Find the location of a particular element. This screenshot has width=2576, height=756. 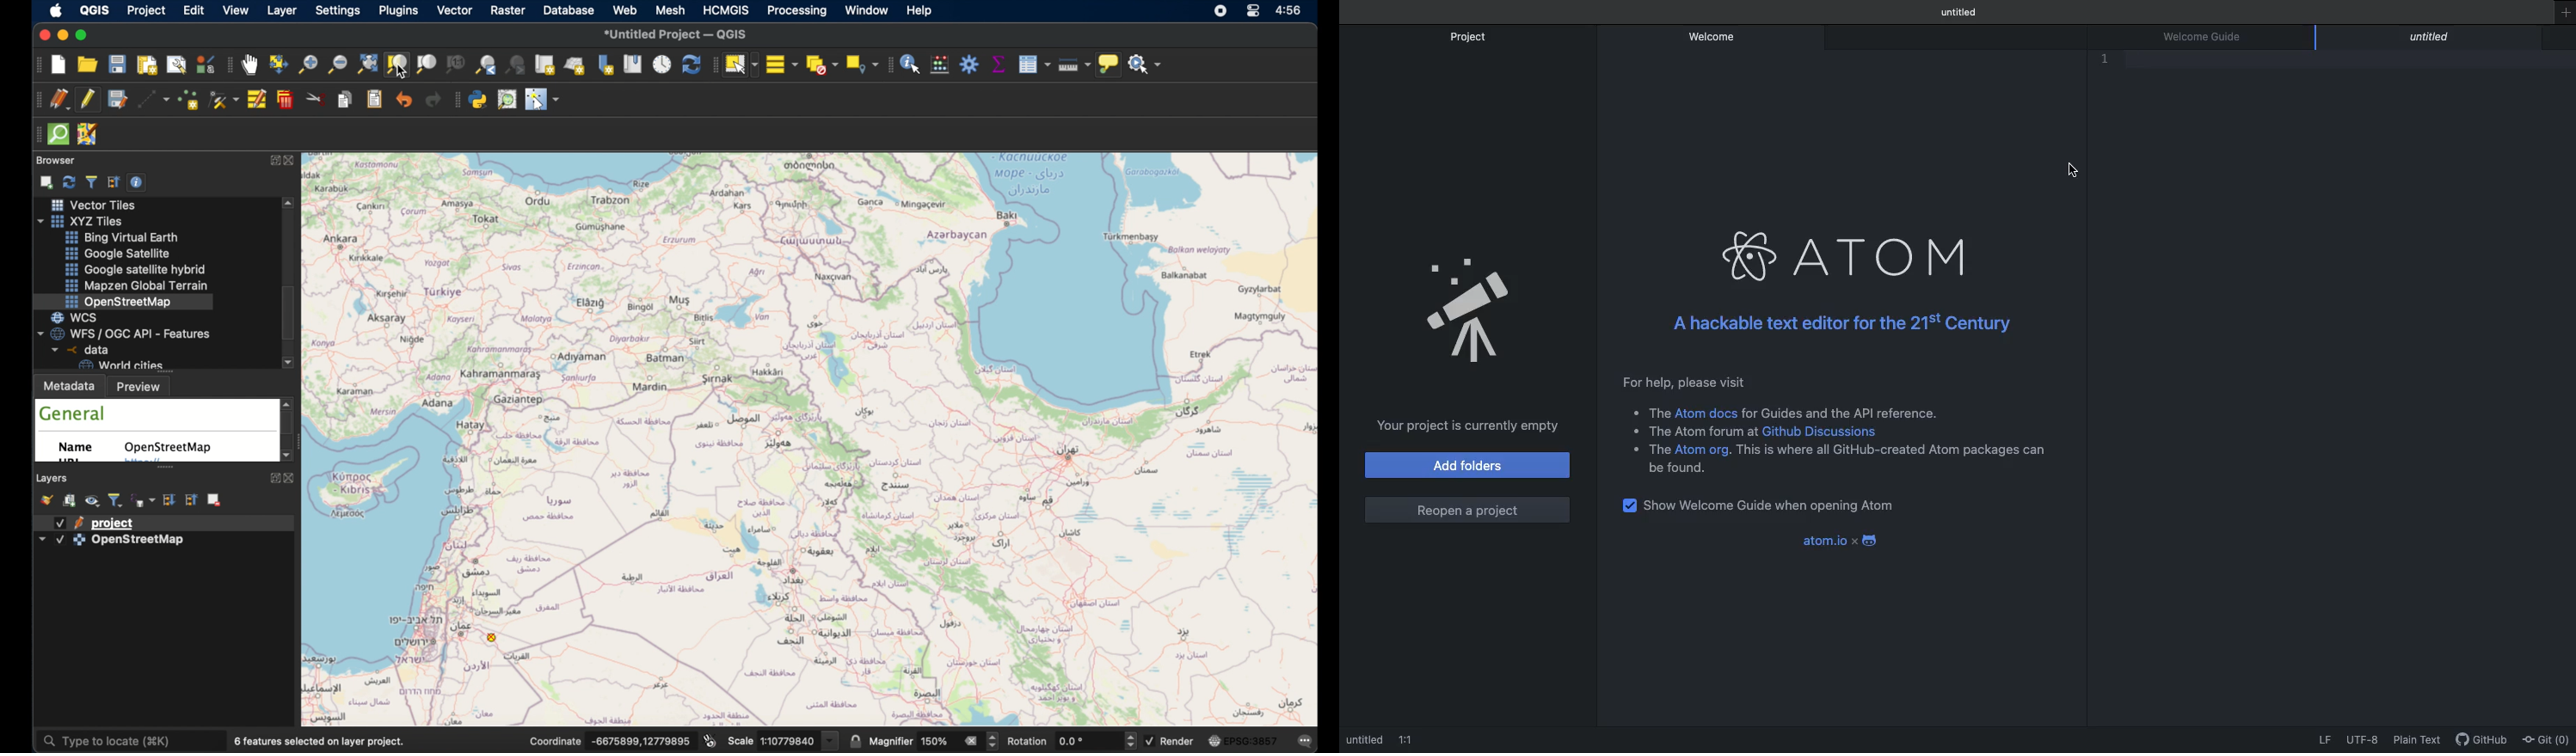

collapse all is located at coordinates (190, 499).